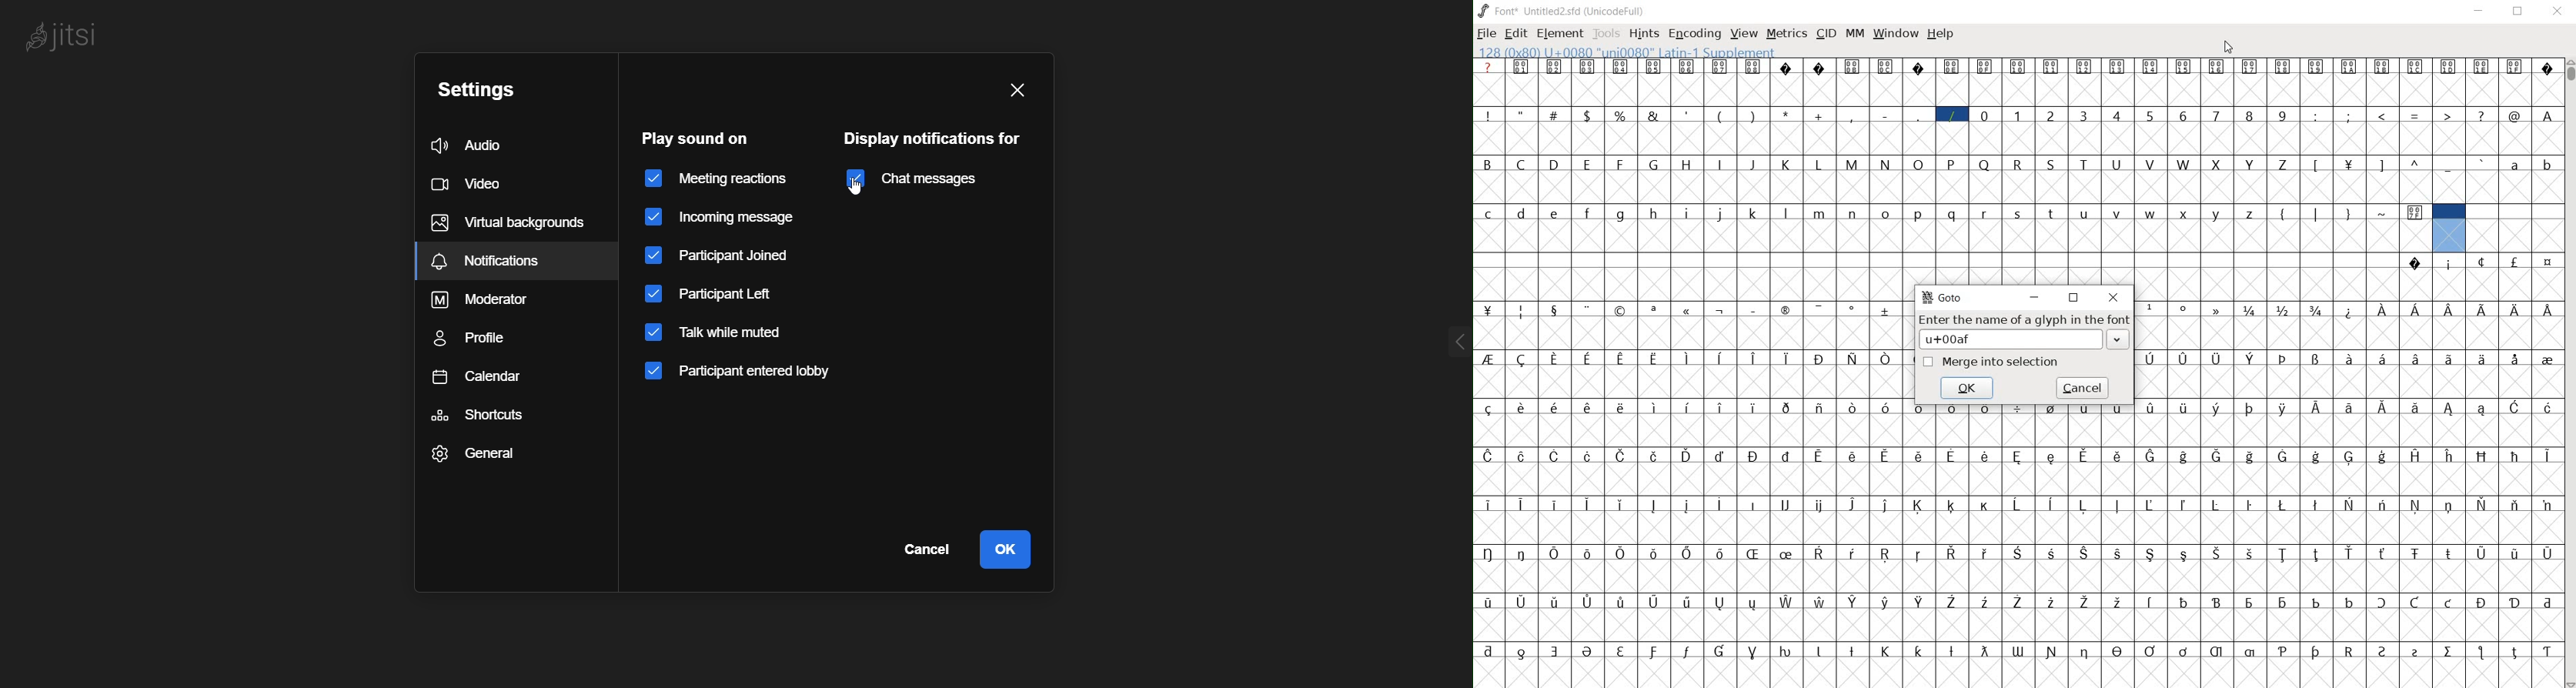  What do you see at coordinates (1754, 212) in the screenshot?
I see `k` at bounding box center [1754, 212].